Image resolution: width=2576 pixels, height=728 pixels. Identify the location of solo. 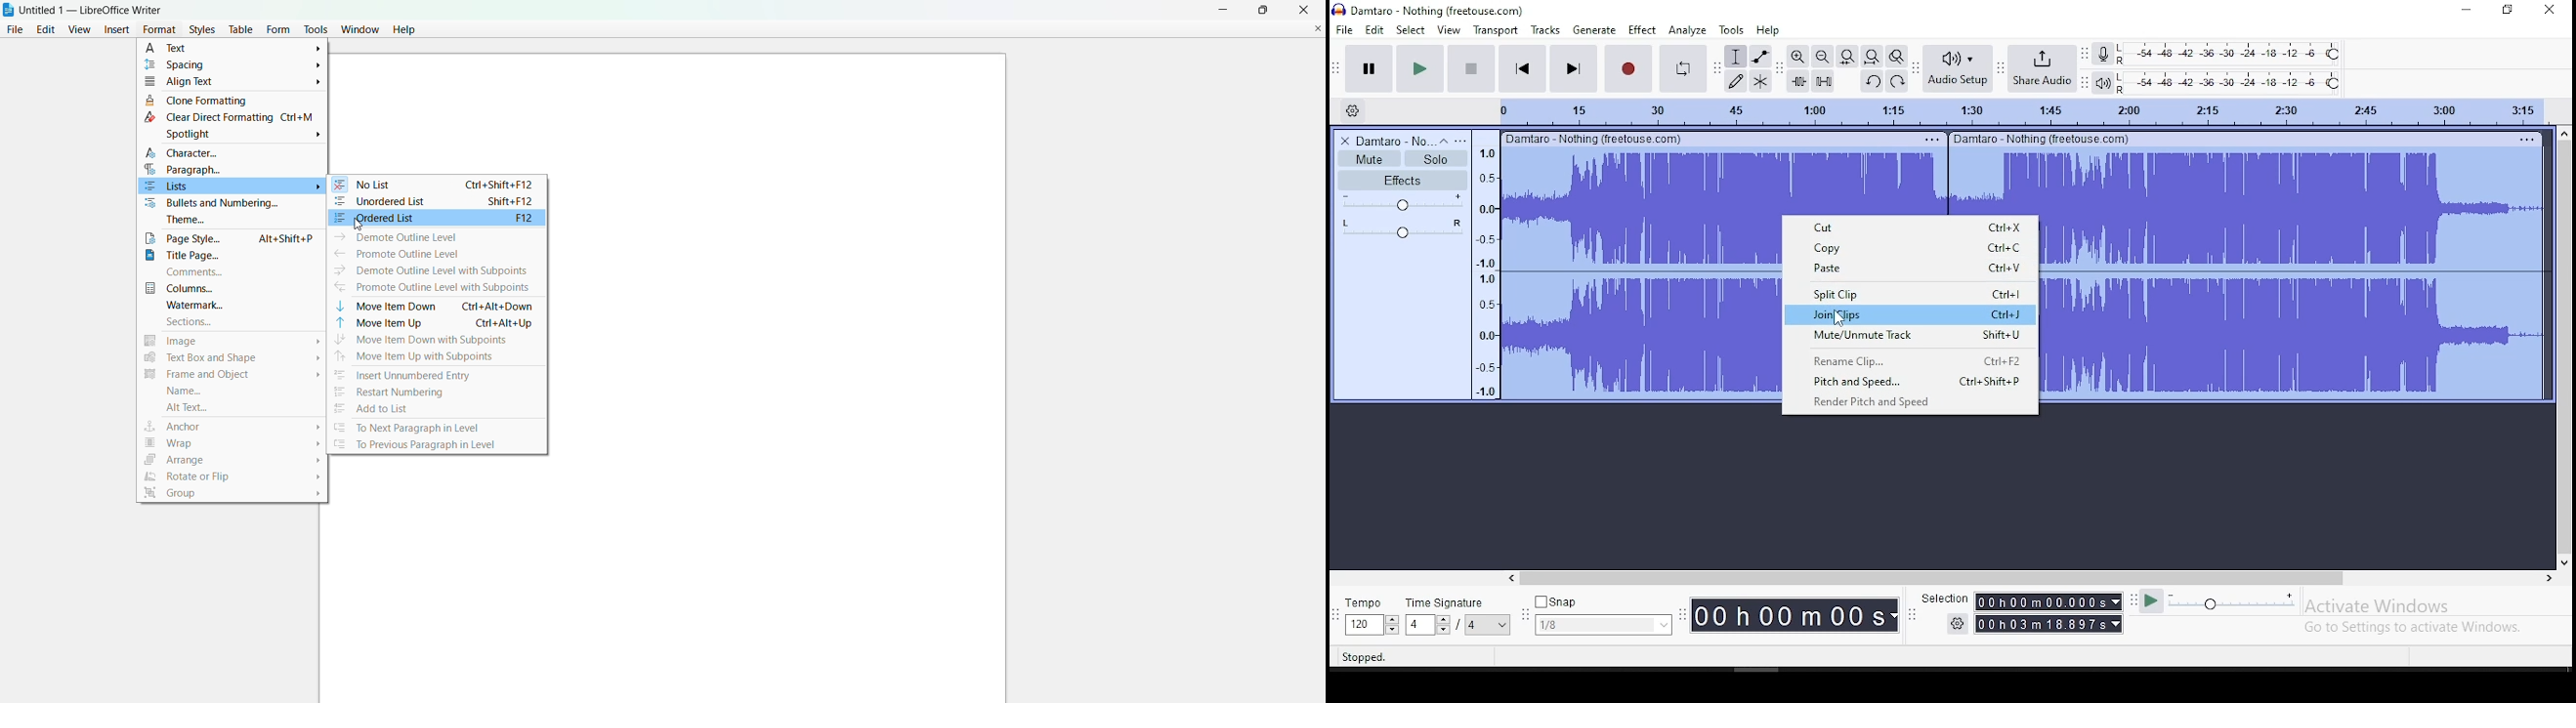
(1435, 158).